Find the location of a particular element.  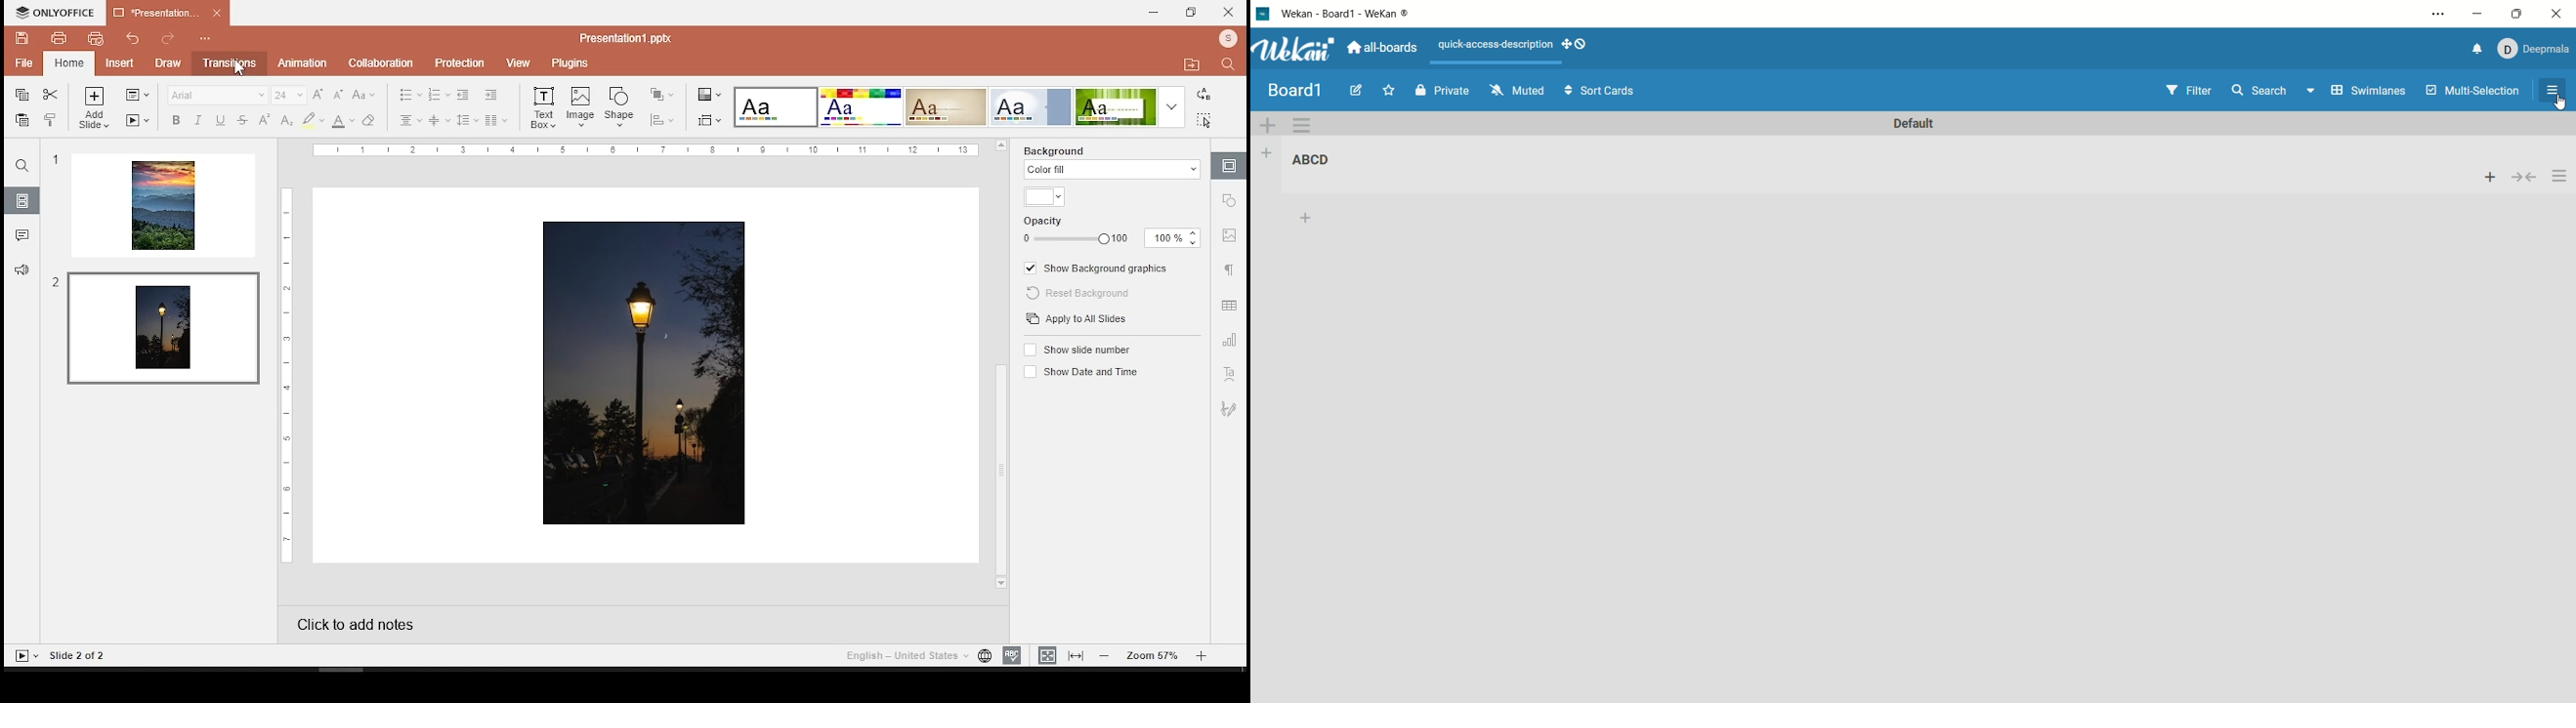

align shapes is located at coordinates (660, 120).